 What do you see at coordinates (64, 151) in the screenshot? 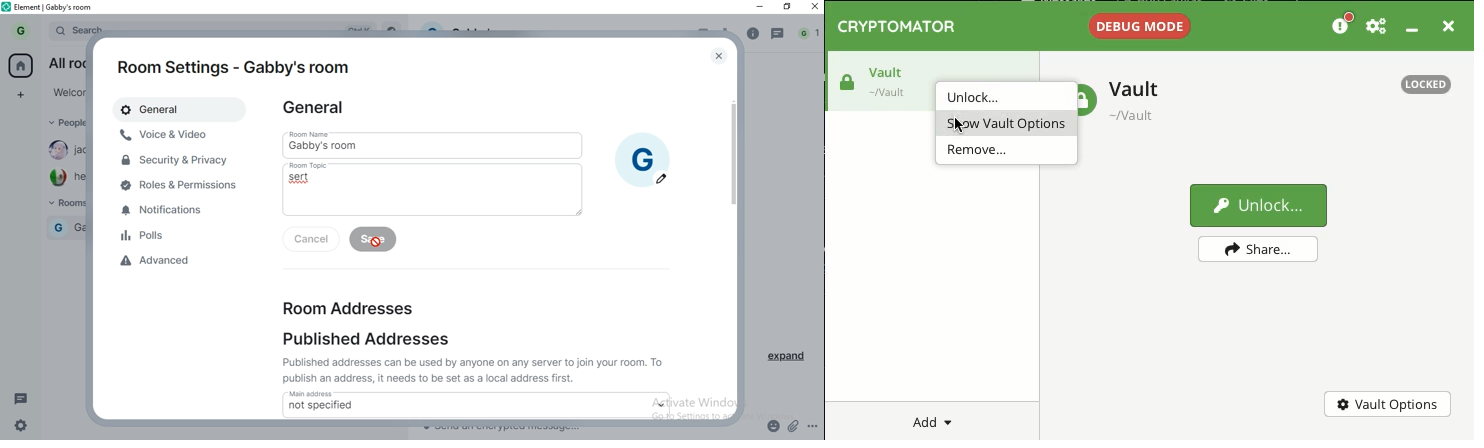
I see `jackmama` at bounding box center [64, 151].